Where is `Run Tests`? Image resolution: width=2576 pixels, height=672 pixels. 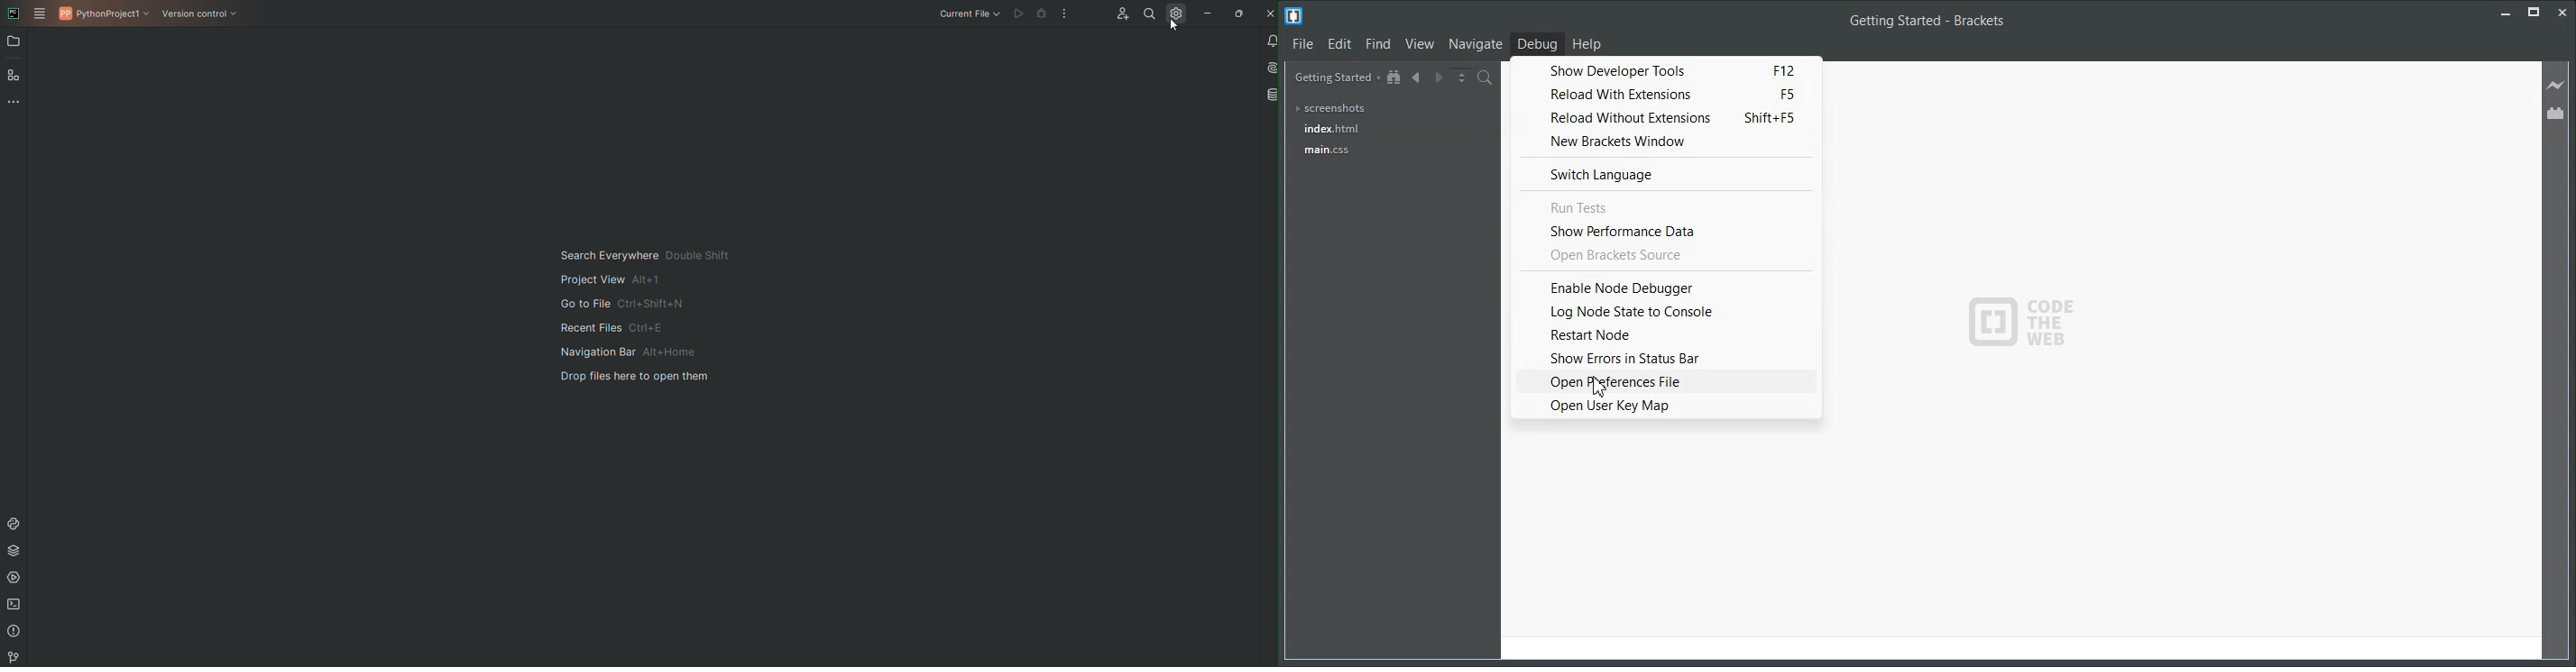 Run Tests is located at coordinates (1664, 206).